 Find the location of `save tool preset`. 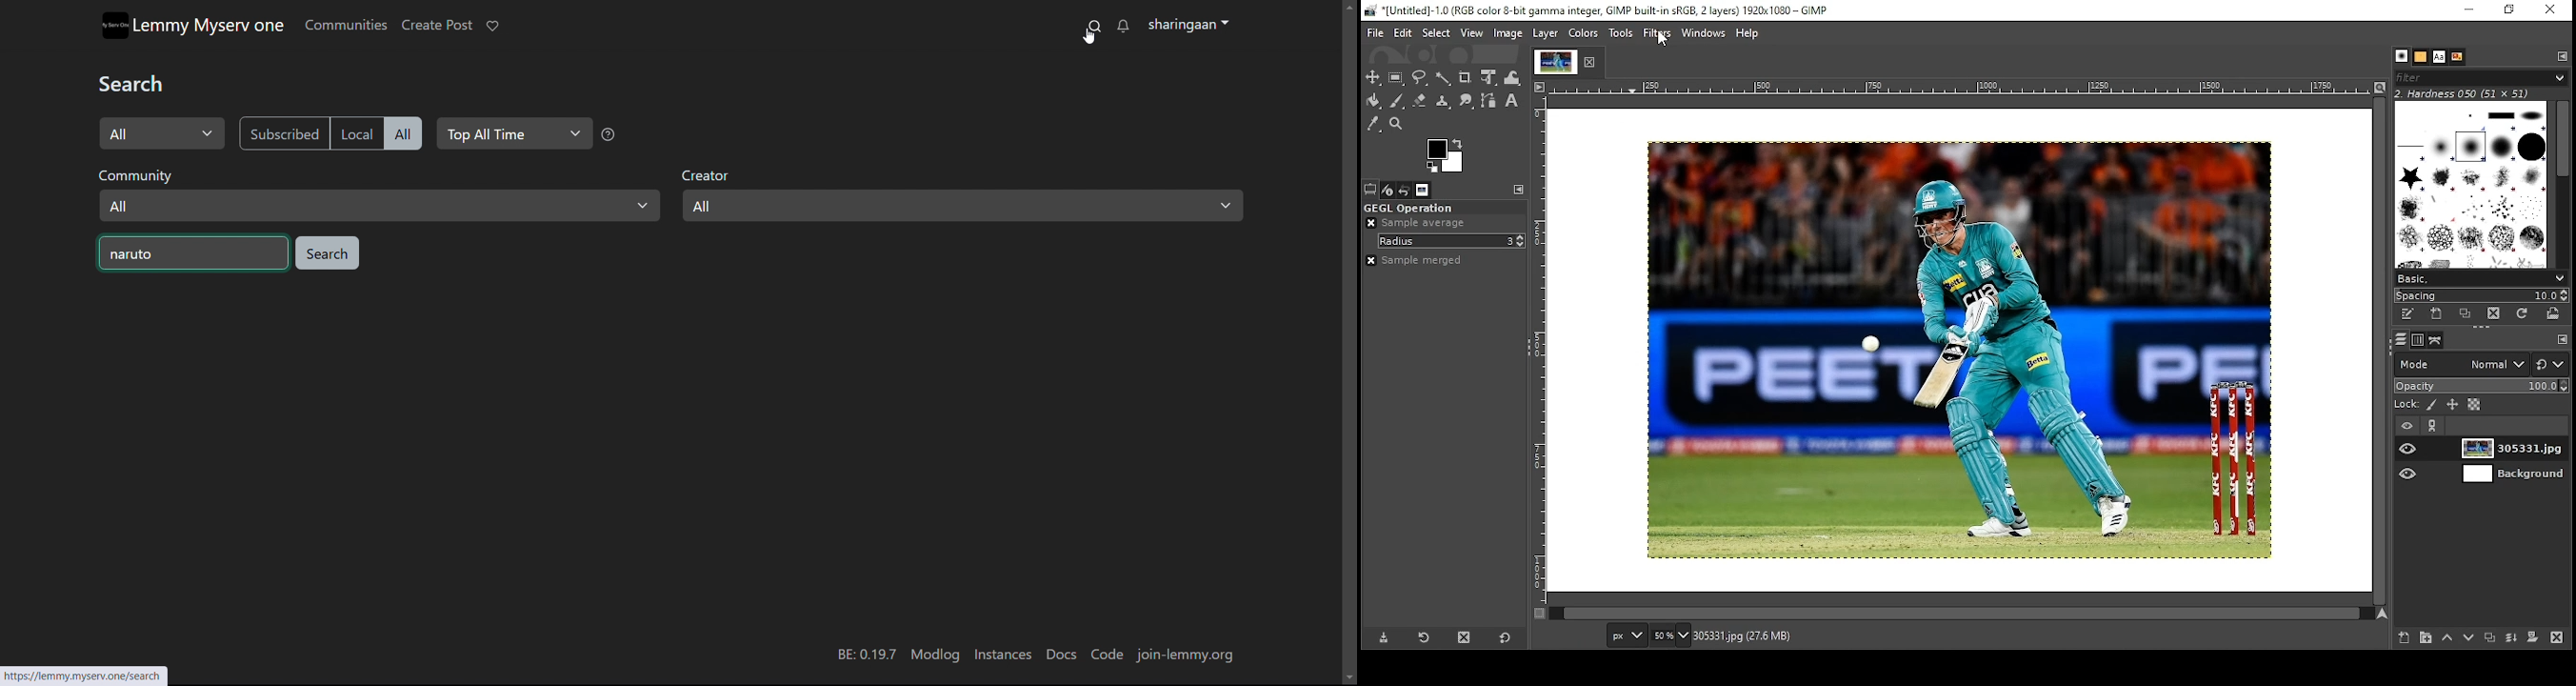

save tool preset is located at coordinates (1385, 637).